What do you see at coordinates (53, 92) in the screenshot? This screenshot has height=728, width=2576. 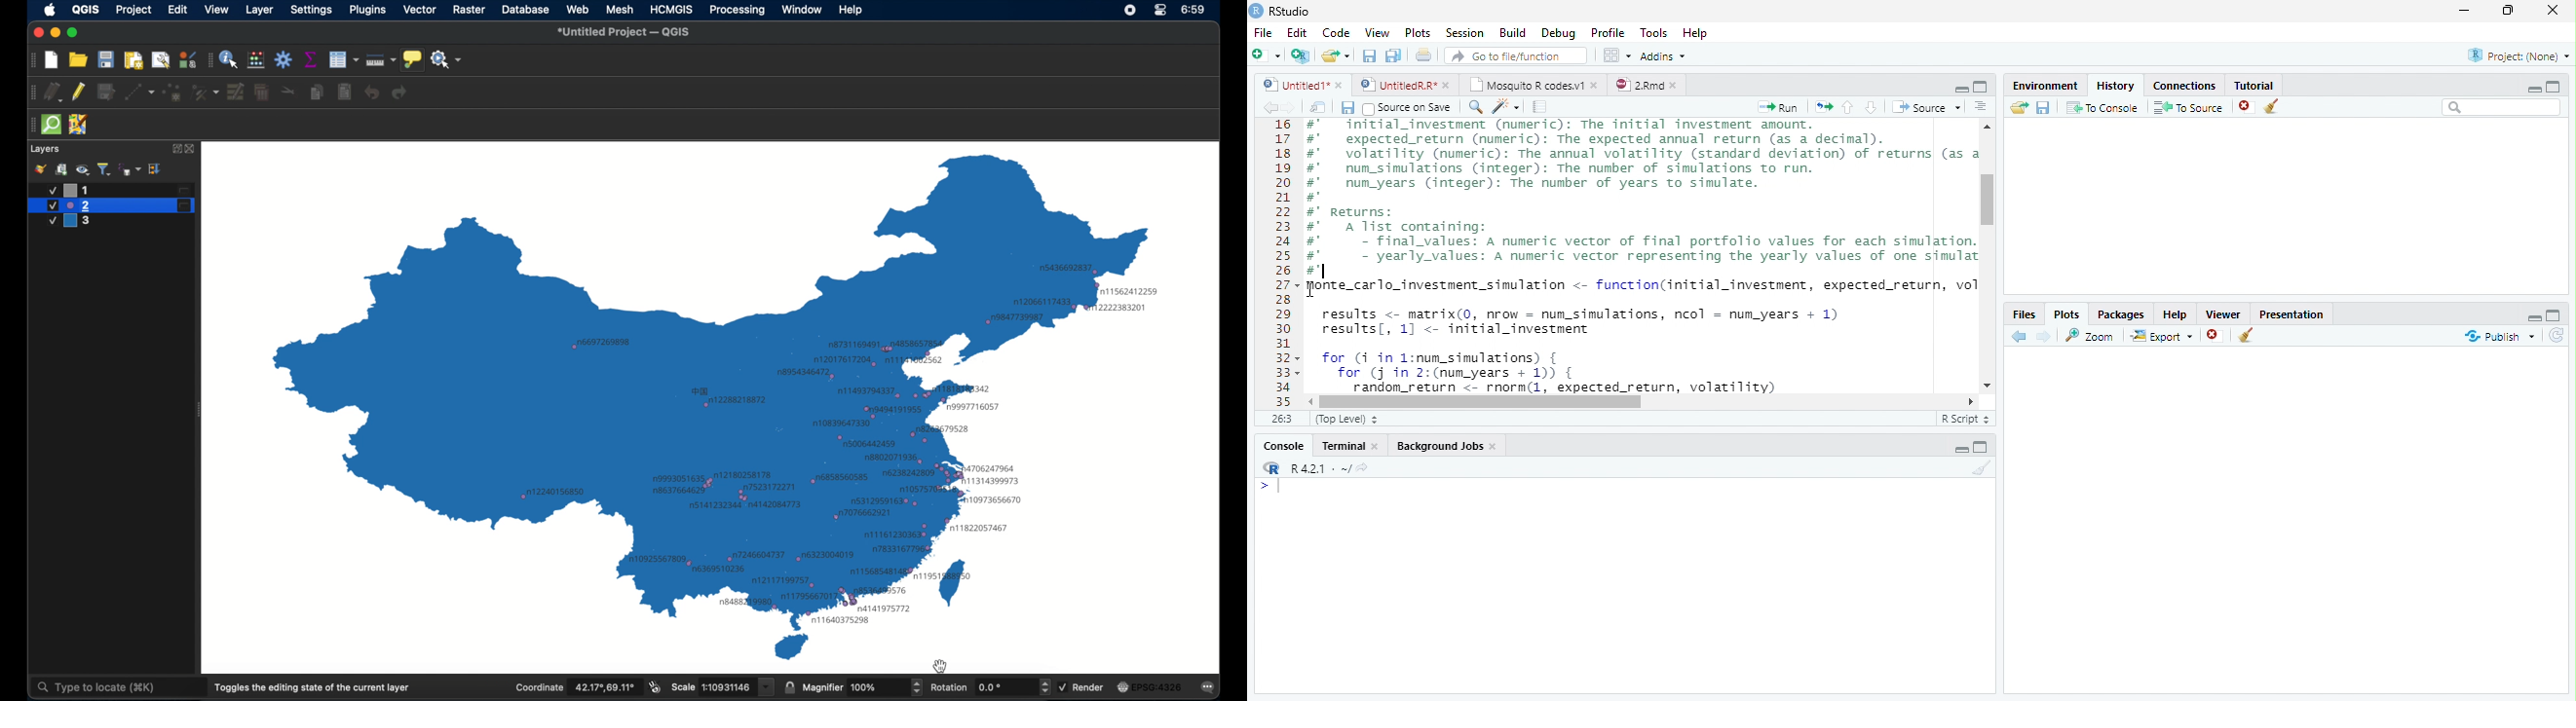 I see `current edits` at bounding box center [53, 92].